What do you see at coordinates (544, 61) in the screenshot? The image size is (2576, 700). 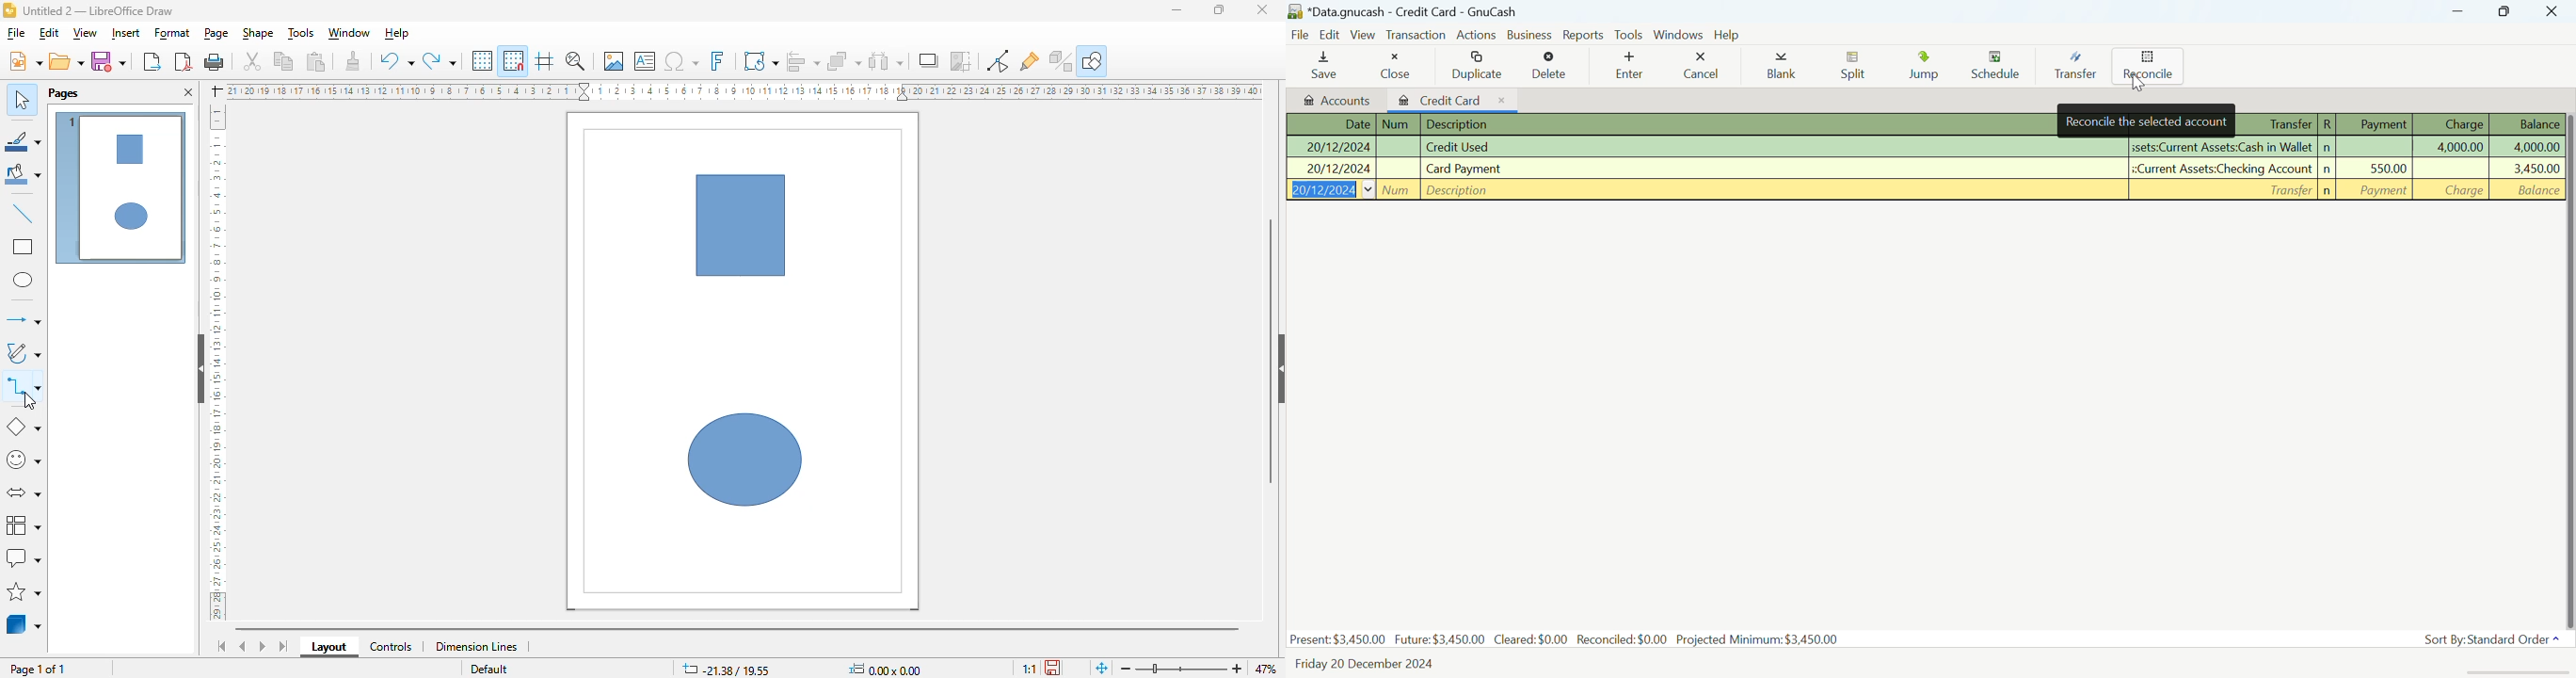 I see `helplines while moving` at bounding box center [544, 61].